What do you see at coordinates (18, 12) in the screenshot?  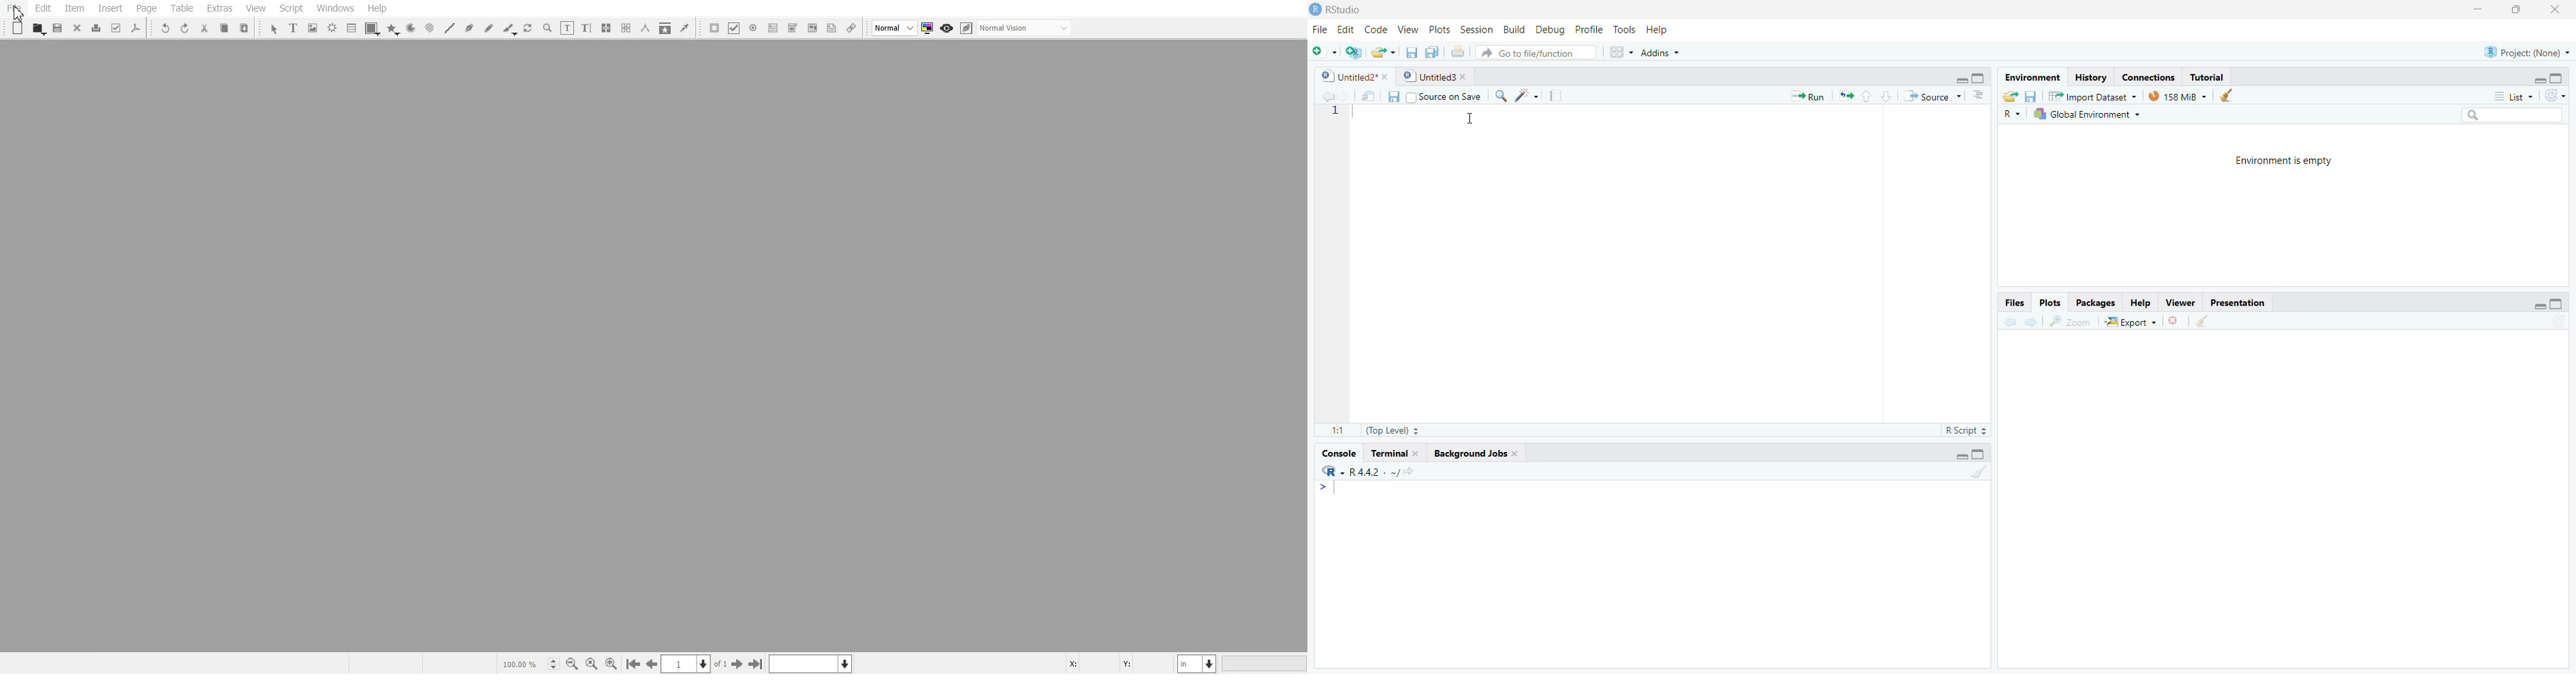 I see `Cursor` at bounding box center [18, 12].